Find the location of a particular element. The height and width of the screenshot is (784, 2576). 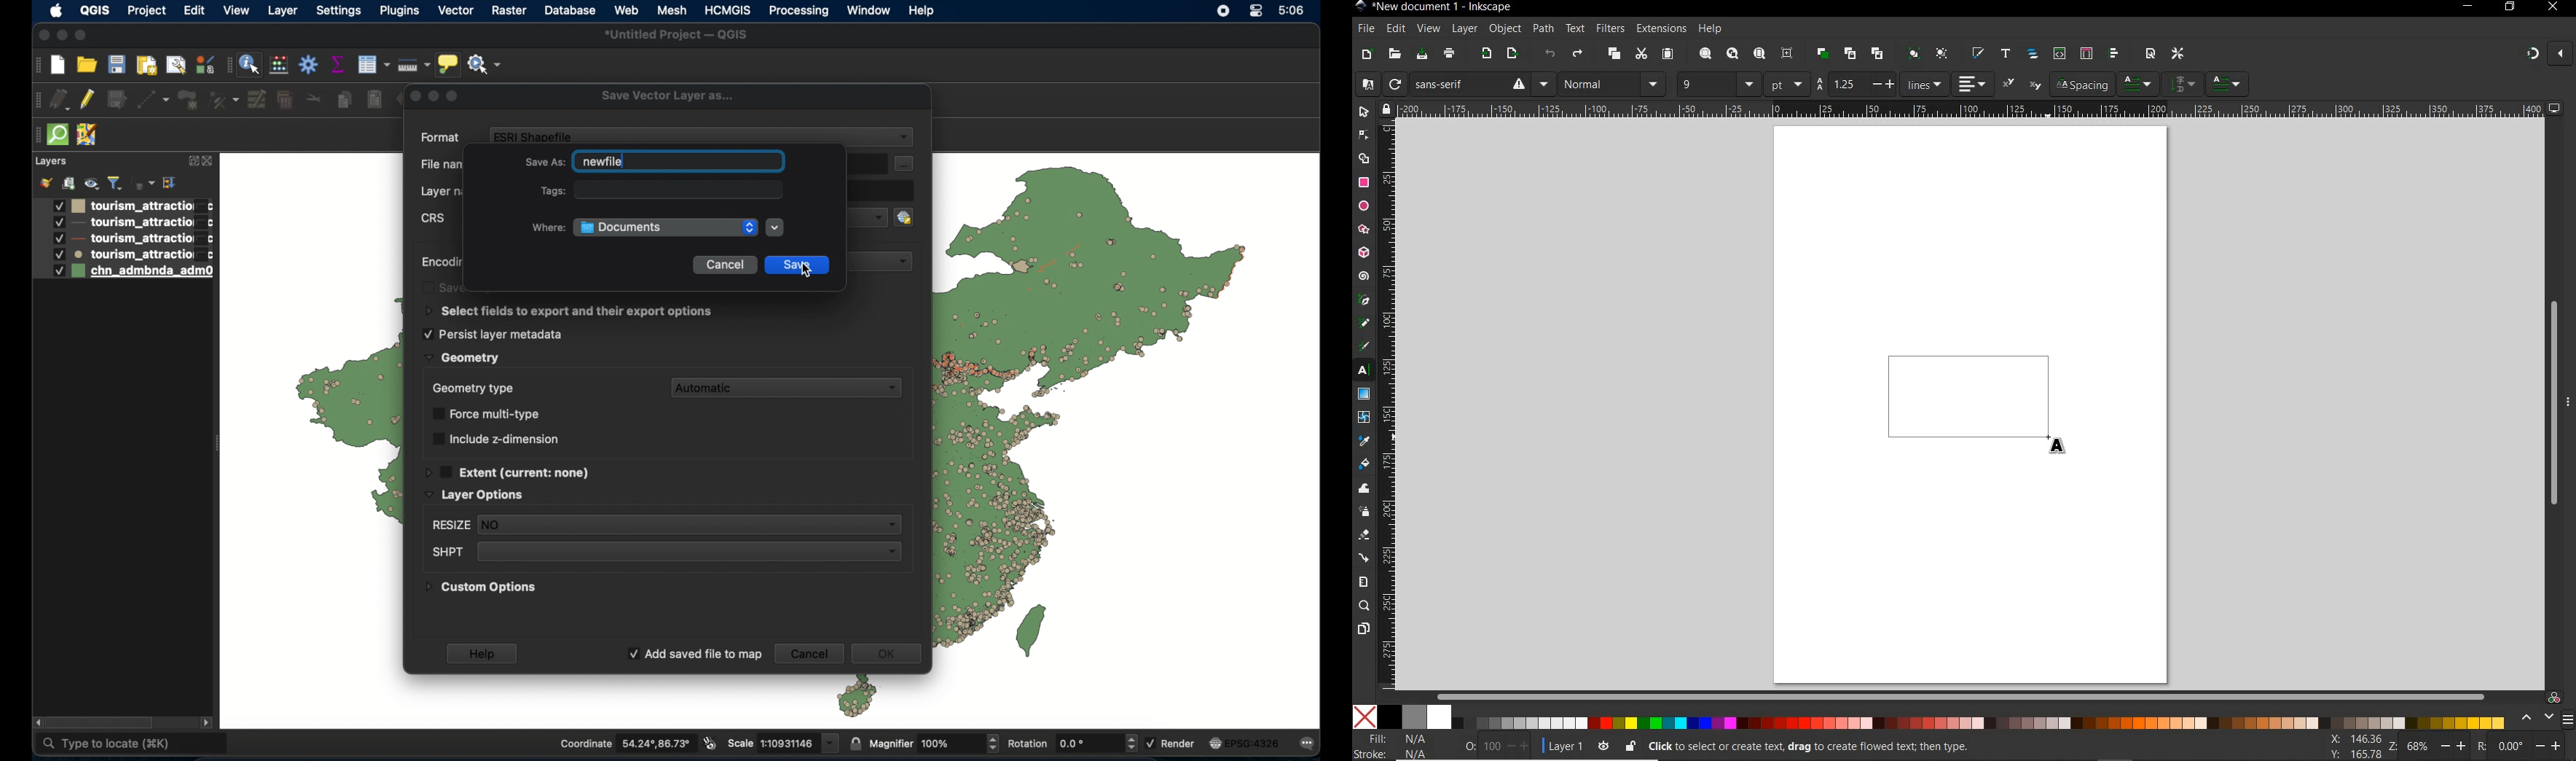

increase/decrease is located at coordinates (2550, 744).